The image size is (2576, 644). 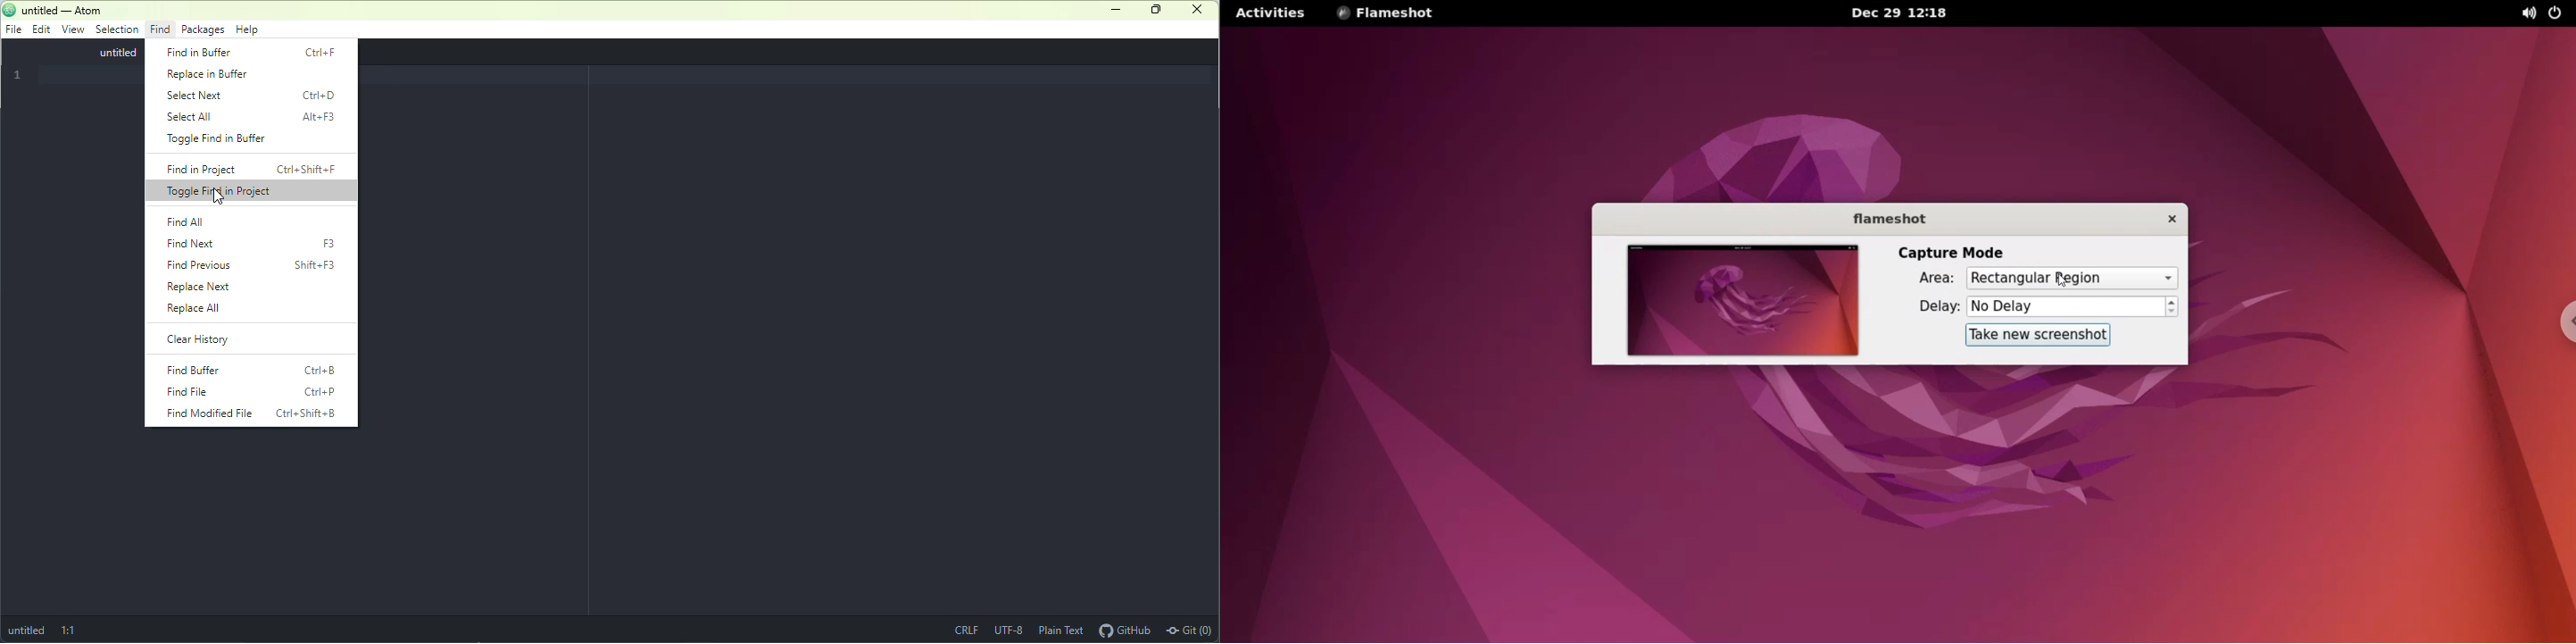 I want to click on edit, so click(x=39, y=29).